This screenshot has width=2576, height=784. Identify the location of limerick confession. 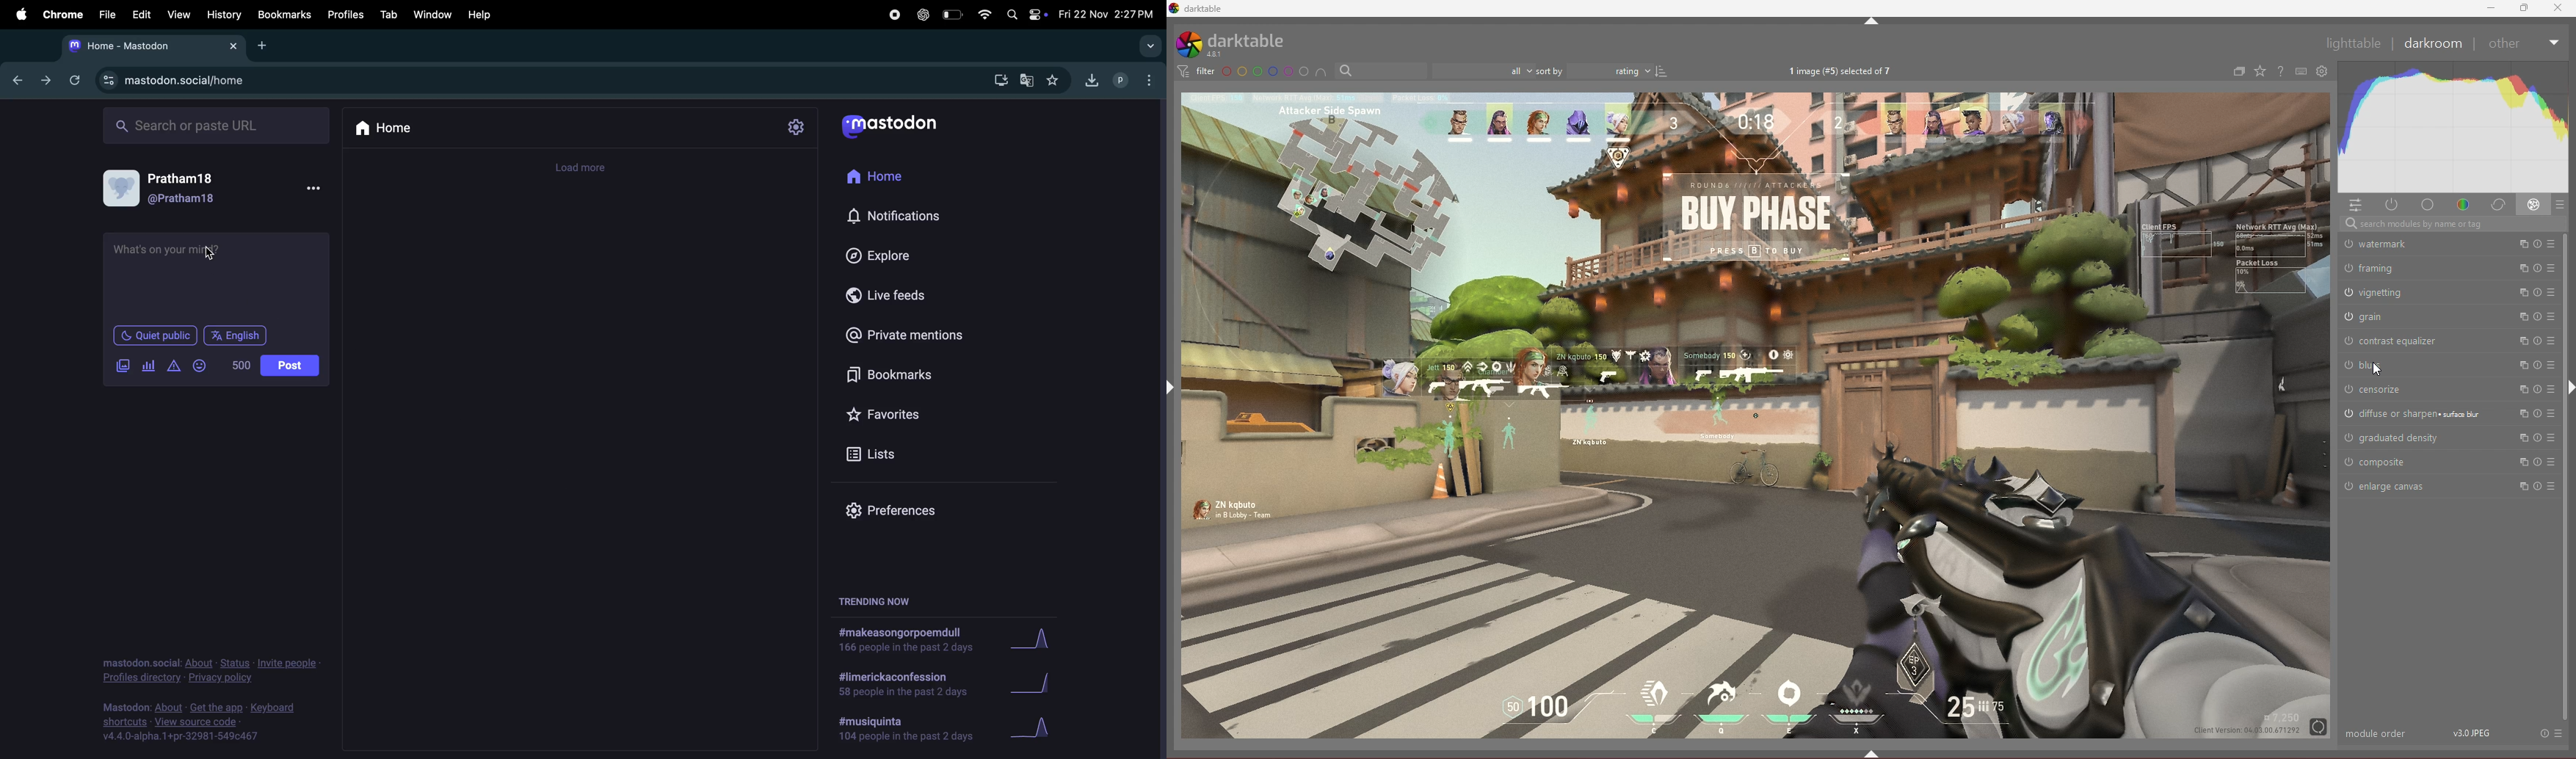
(911, 682).